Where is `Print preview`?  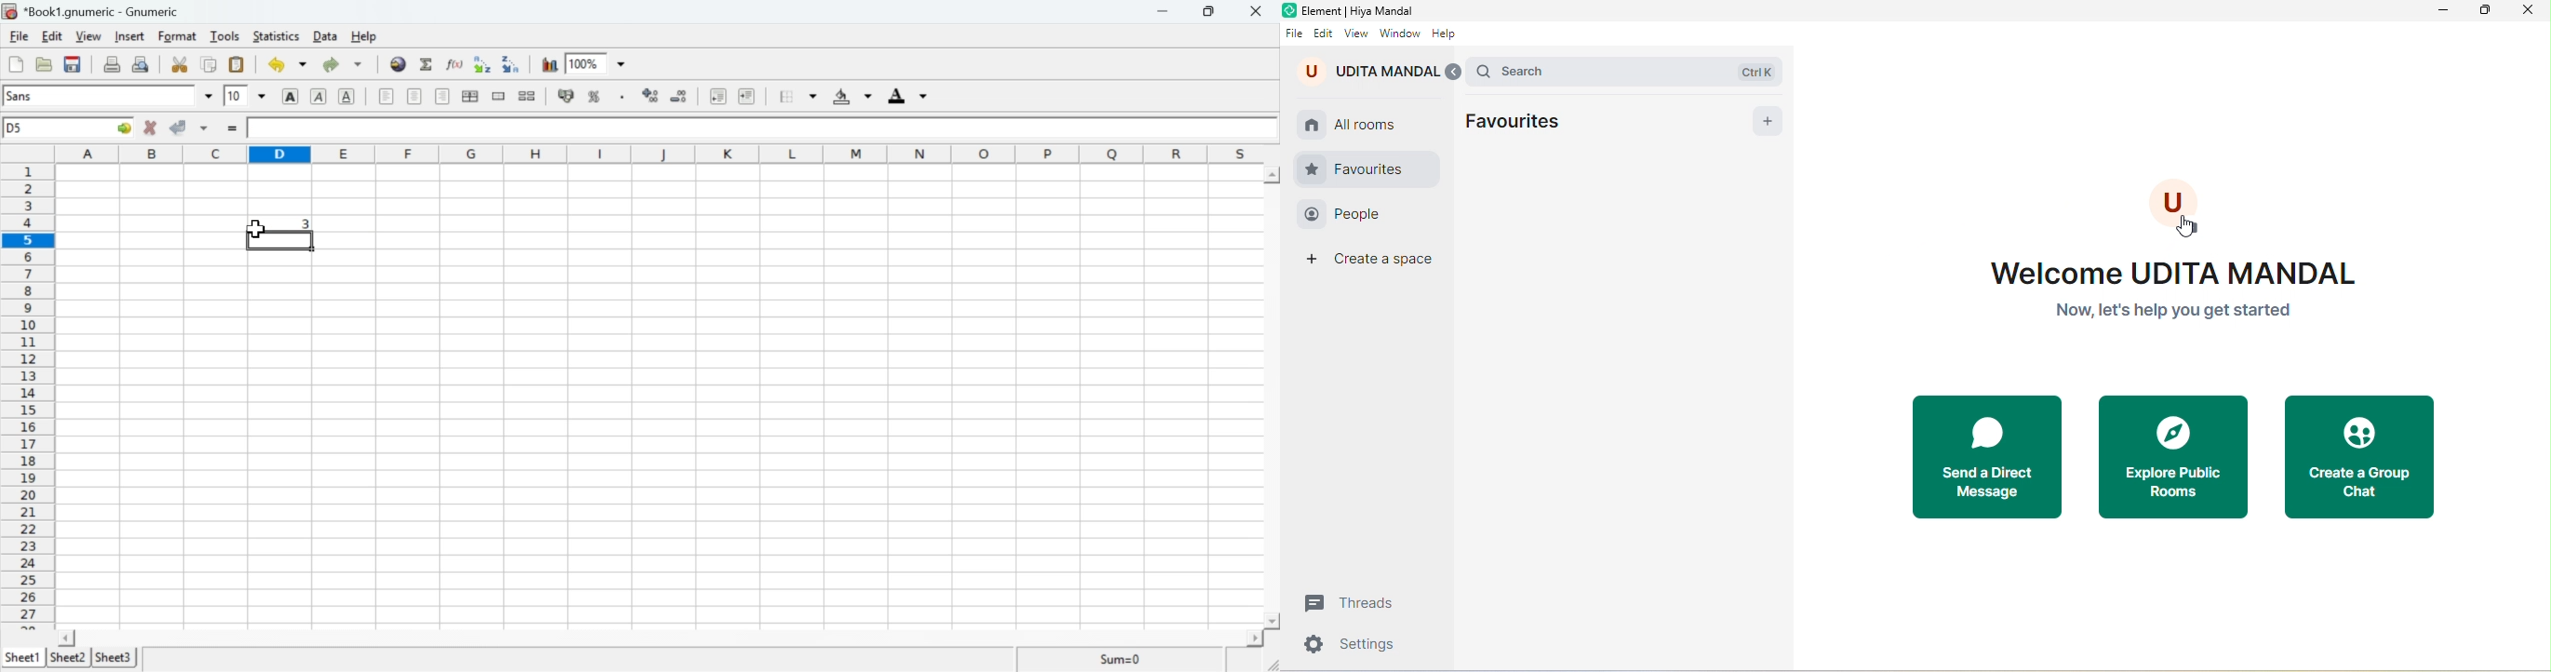 Print preview is located at coordinates (143, 64).